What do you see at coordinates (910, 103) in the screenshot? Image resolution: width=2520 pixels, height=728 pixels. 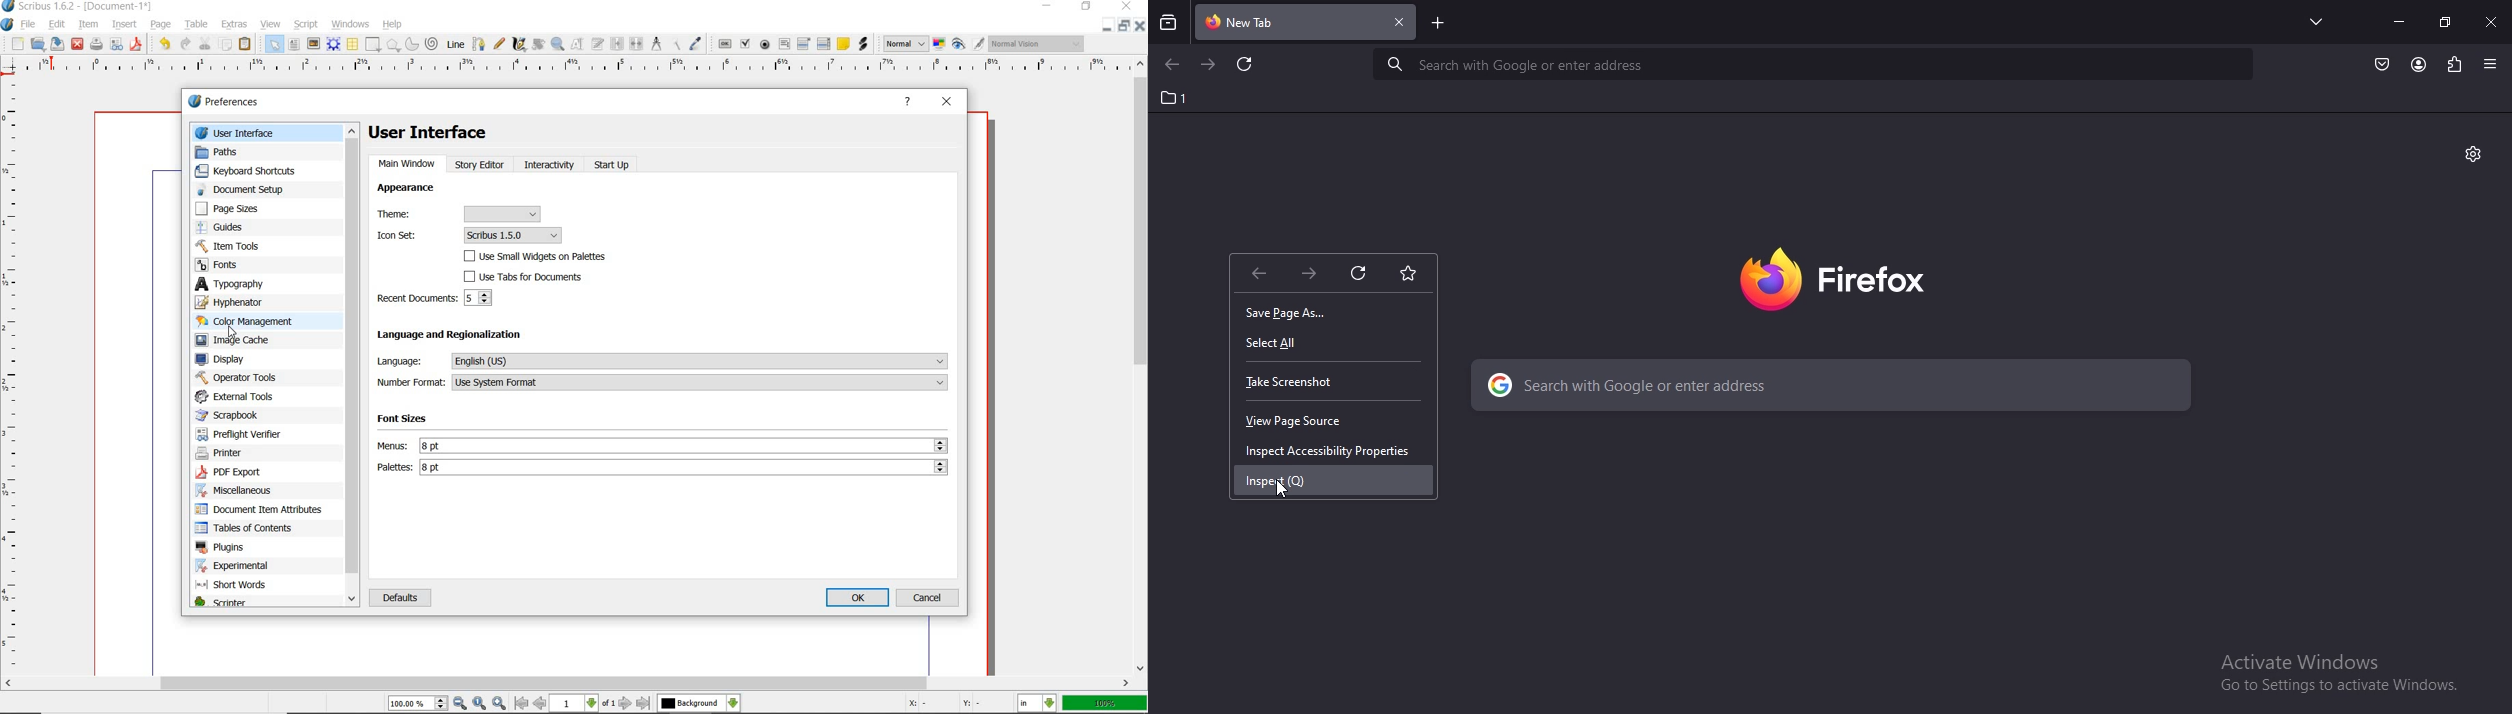 I see `HELP` at bounding box center [910, 103].